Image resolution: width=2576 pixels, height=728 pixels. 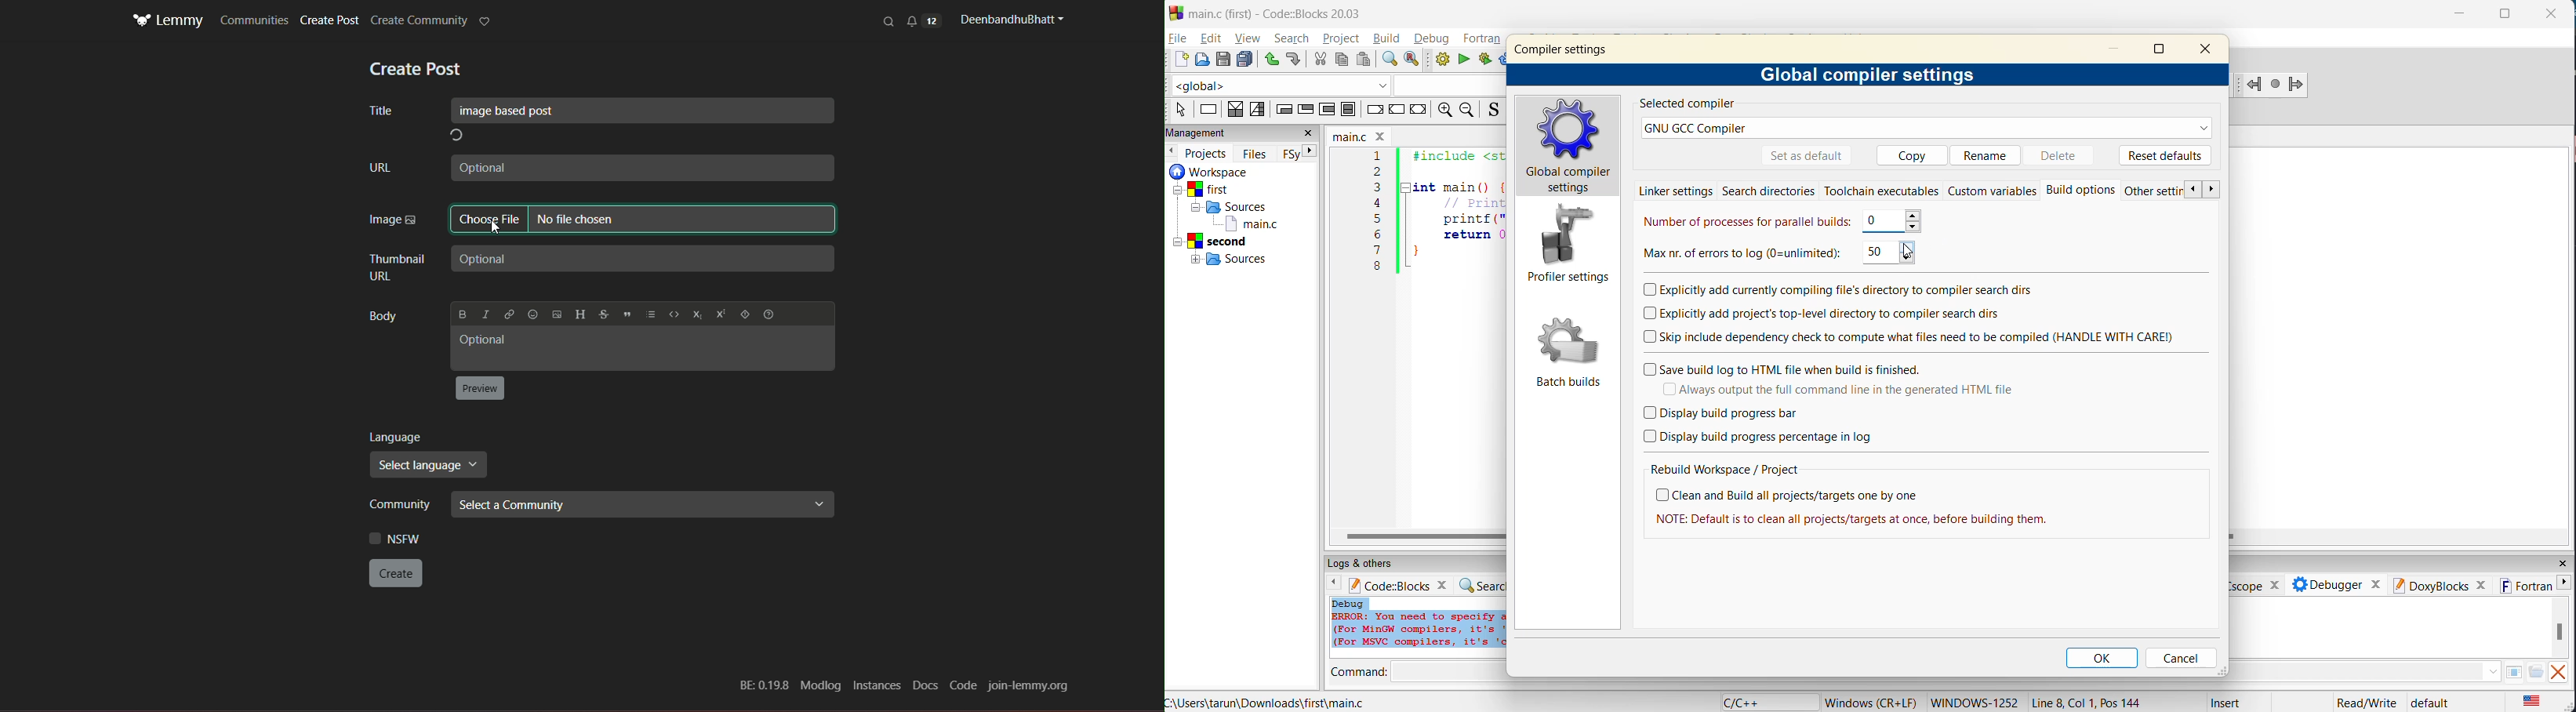 What do you see at coordinates (1838, 390) in the screenshot?
I see `always output the full command line in the generated html file` at bounding box center [1838, 390].